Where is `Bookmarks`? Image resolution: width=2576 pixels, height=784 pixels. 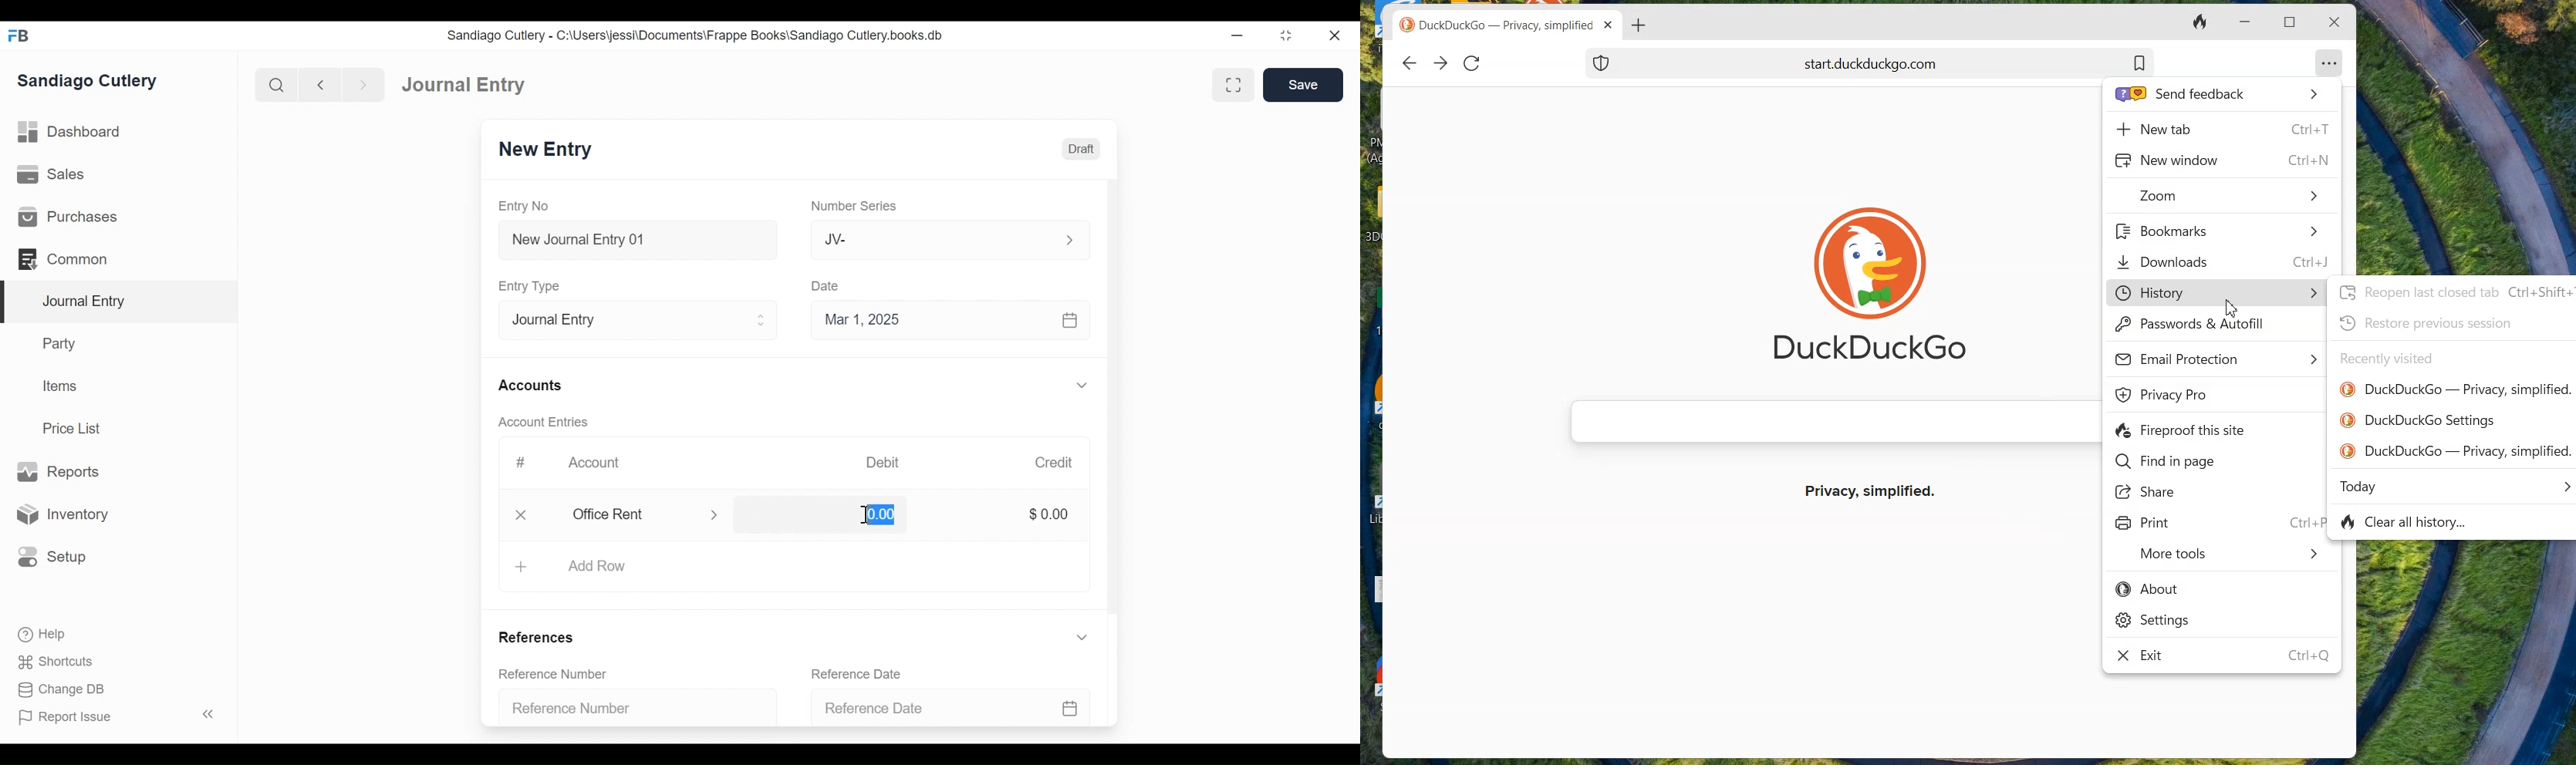 Bookmarks is located at coordinates (2216, 231).